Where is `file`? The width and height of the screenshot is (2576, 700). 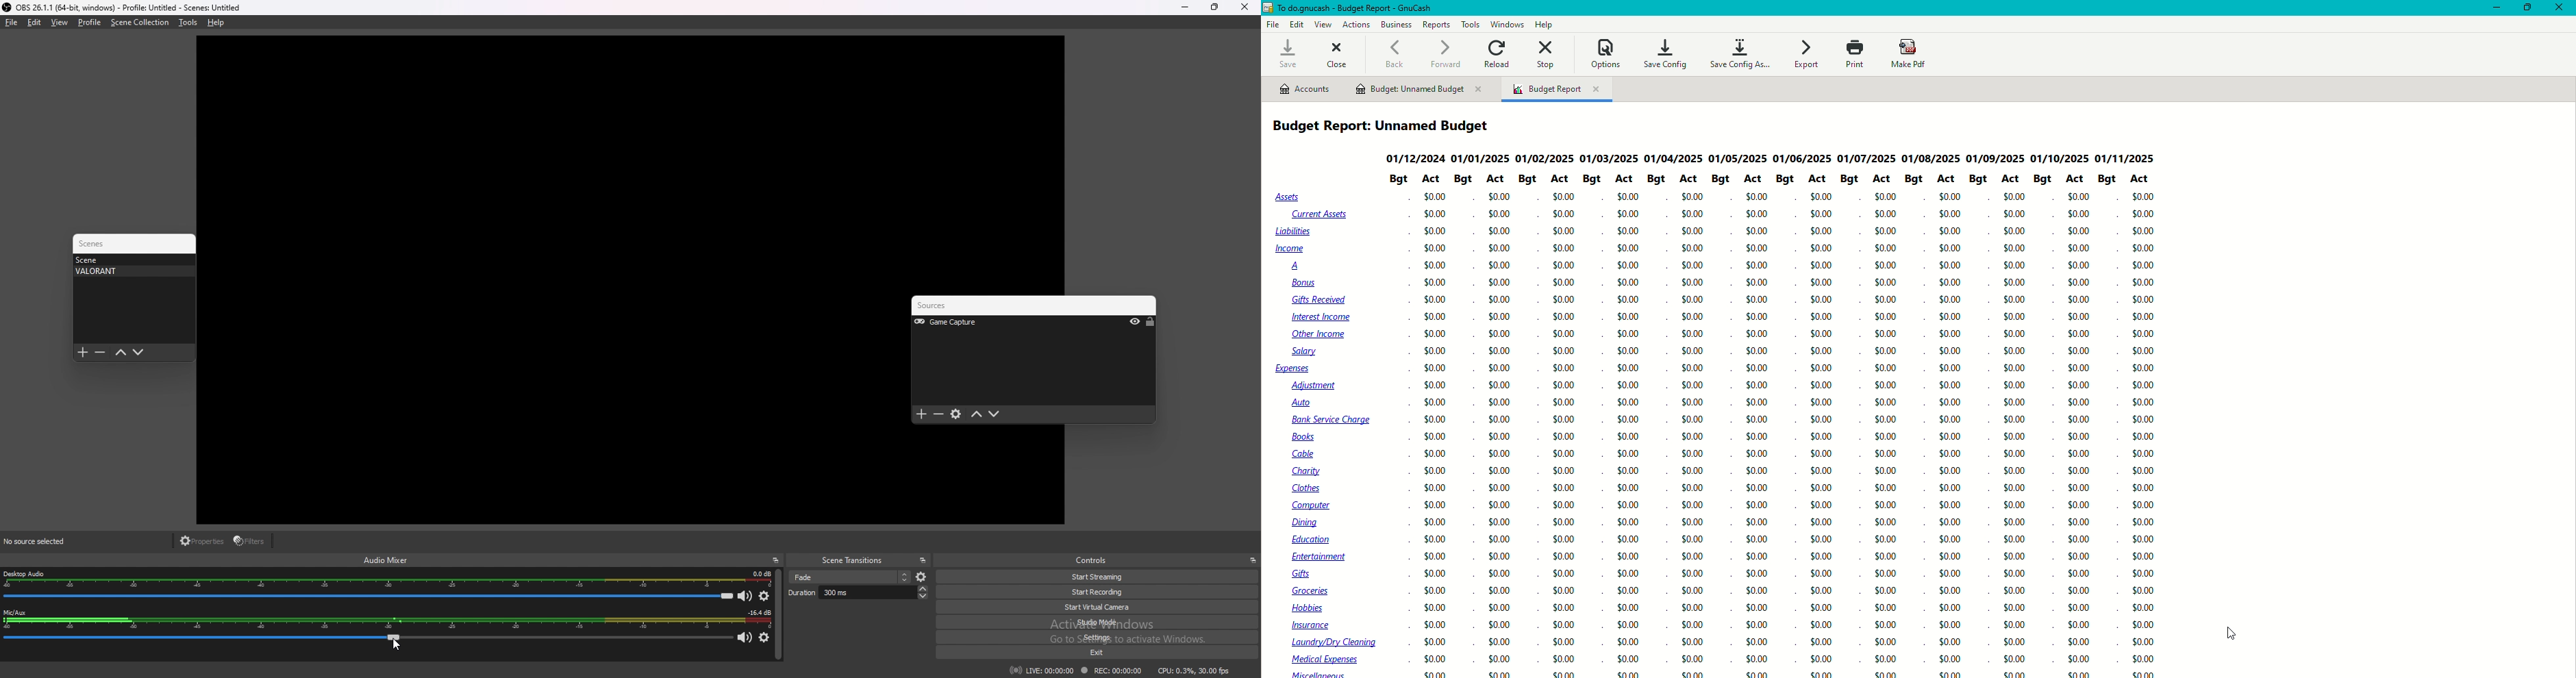
file is located at coordinates (12, 22).